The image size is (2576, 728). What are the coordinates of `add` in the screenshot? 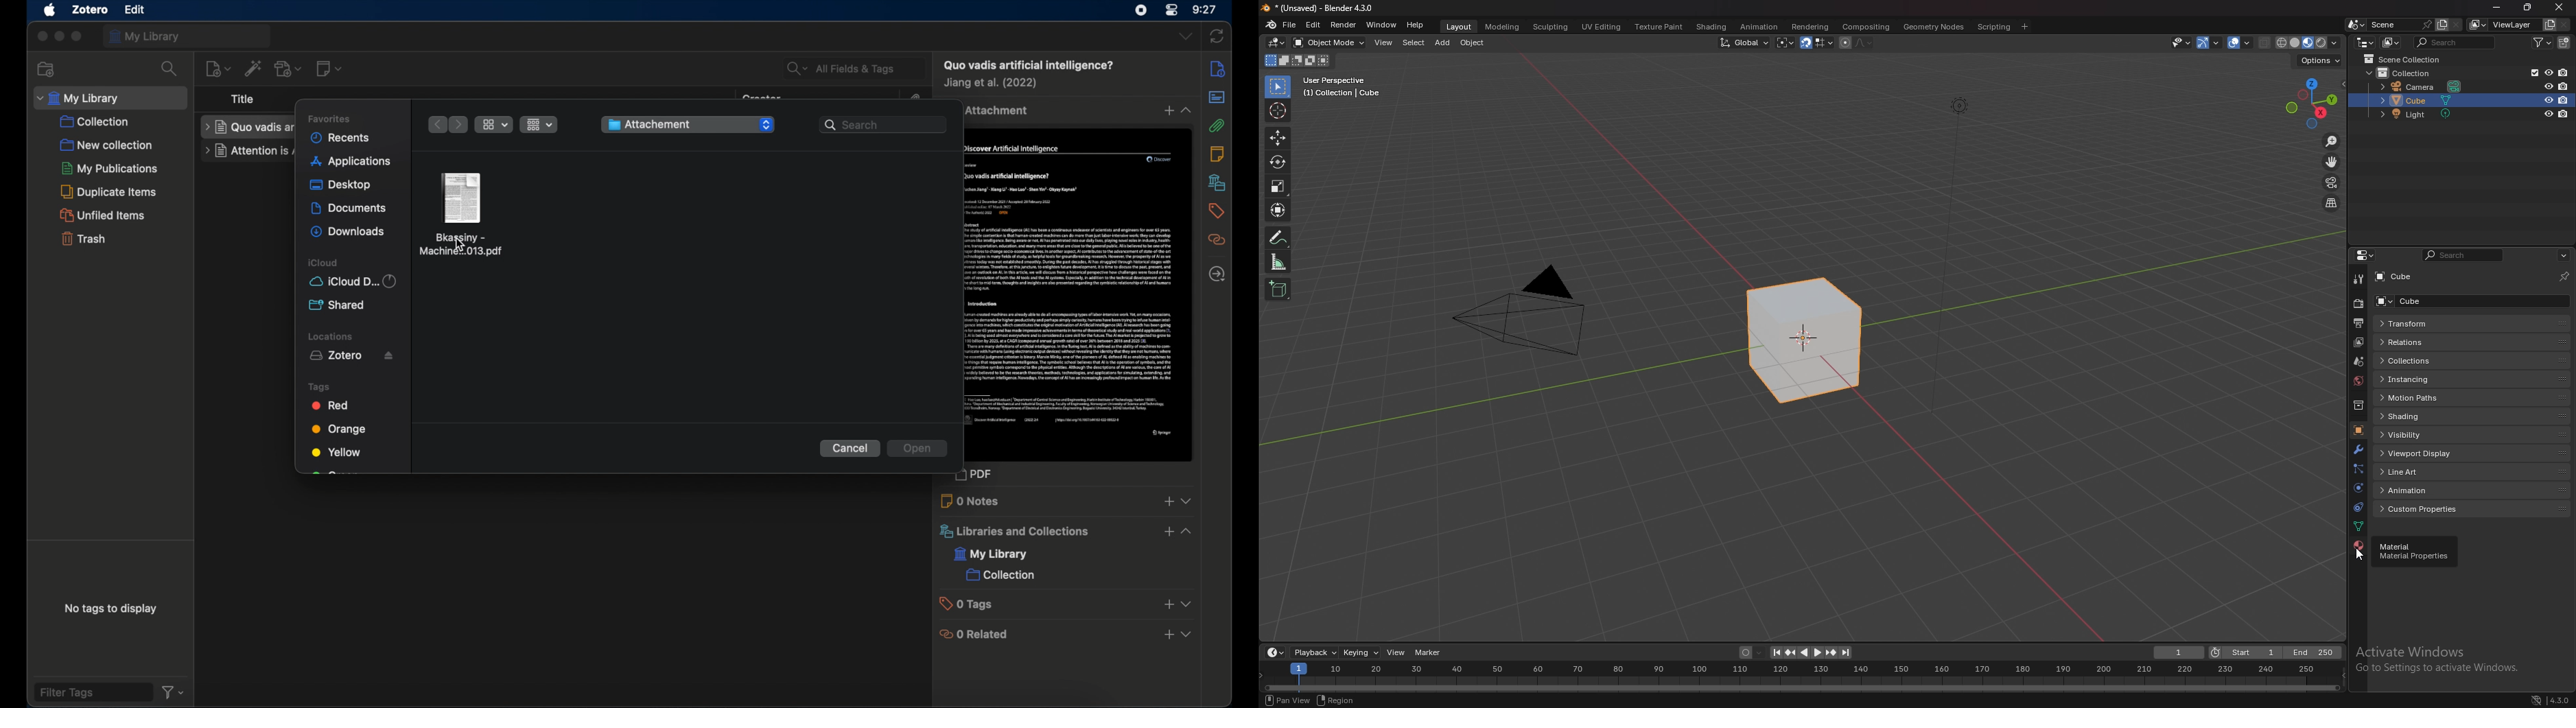 It's located at (1168, 502).